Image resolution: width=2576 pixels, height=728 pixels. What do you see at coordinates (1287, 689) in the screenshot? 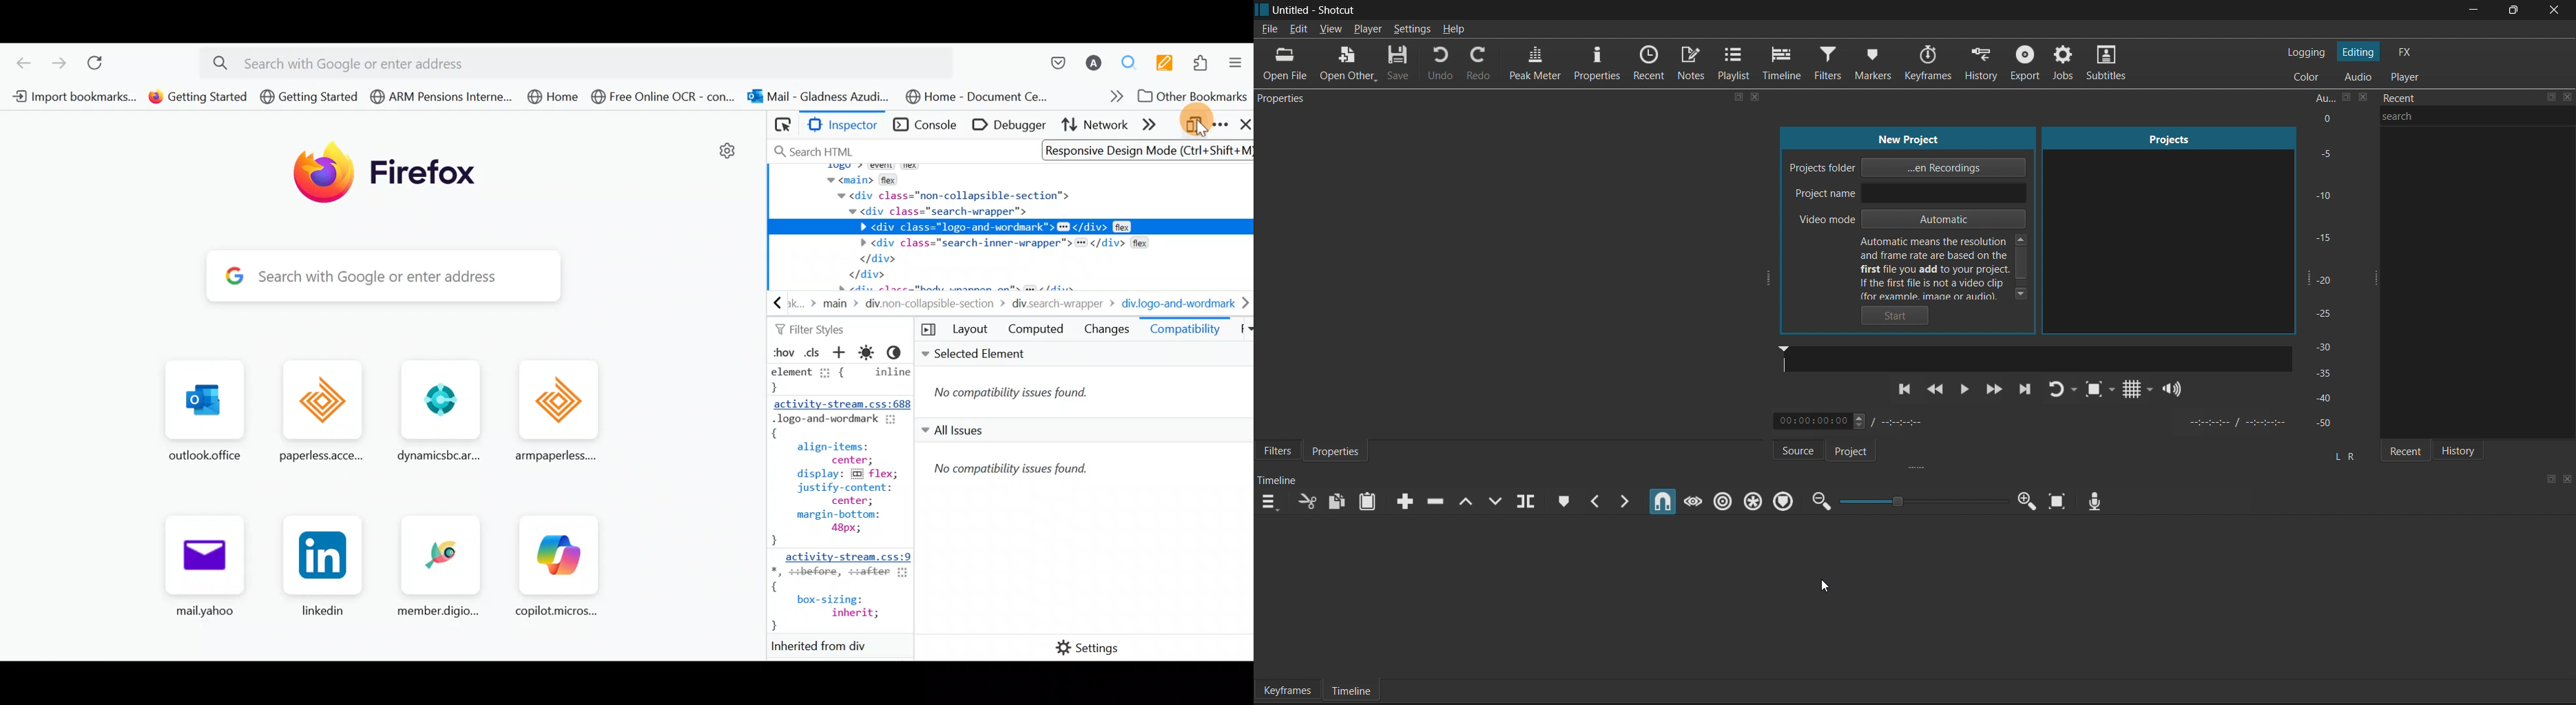
I see `Keyframes` at bounding box center [1287, 689].